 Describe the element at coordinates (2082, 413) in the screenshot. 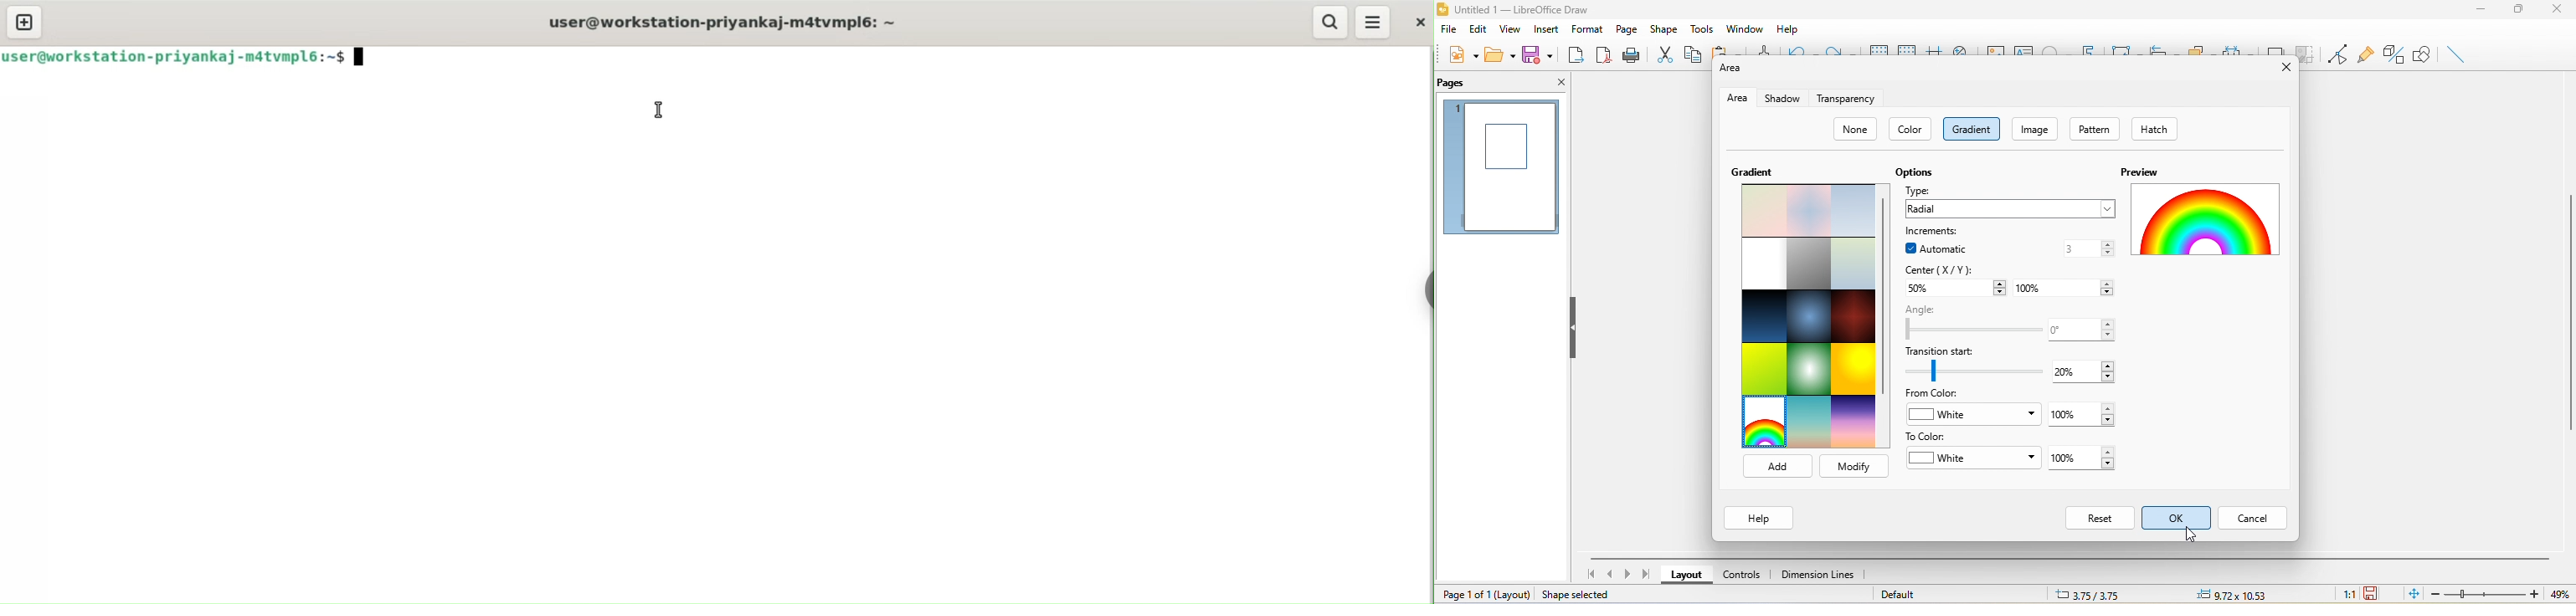

I see `100%` at that location.